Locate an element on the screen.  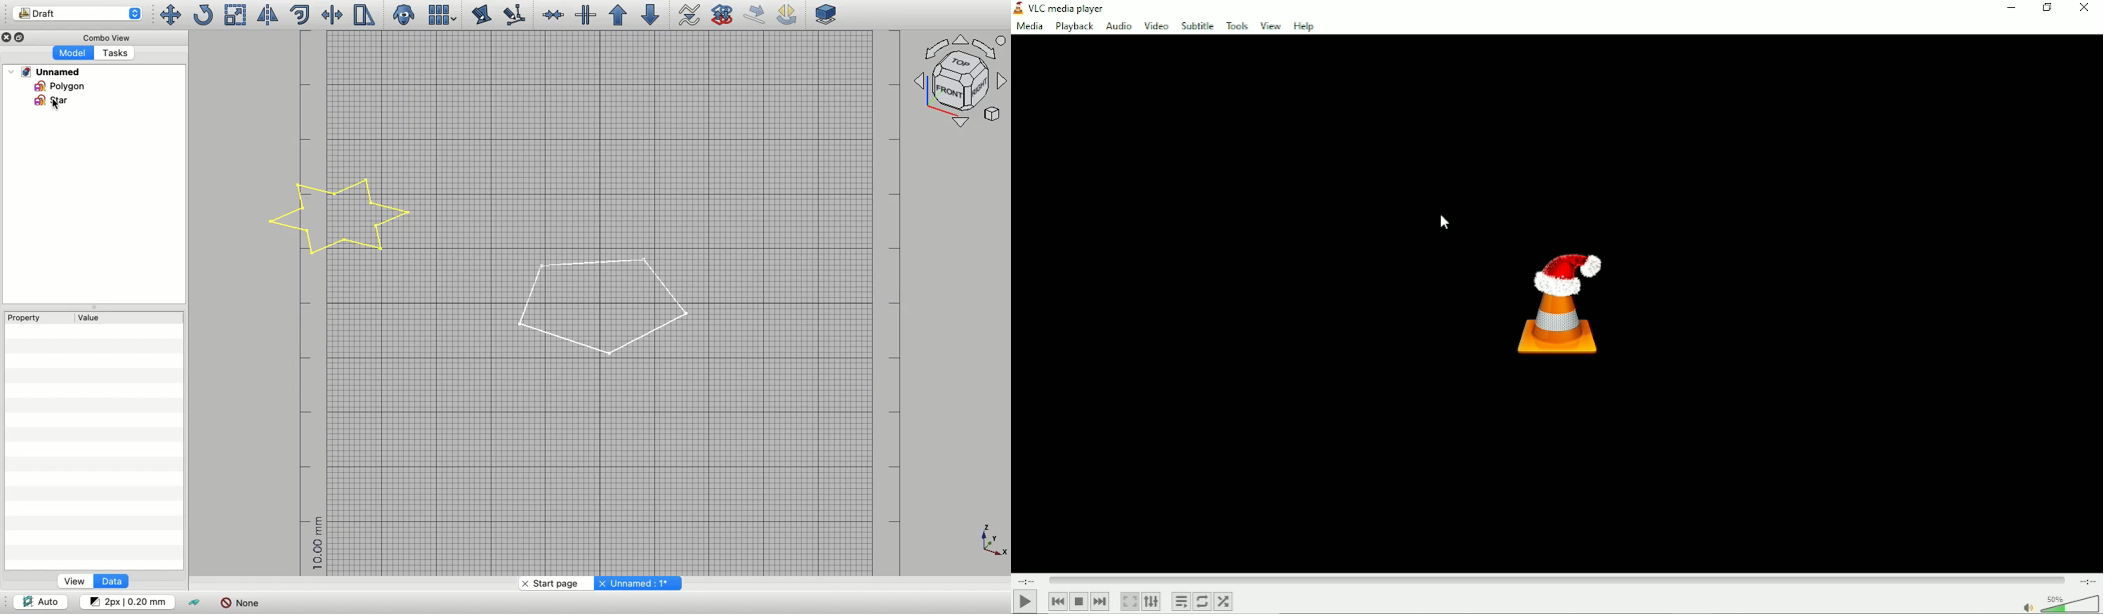
View is located at coordinates (75, 581).